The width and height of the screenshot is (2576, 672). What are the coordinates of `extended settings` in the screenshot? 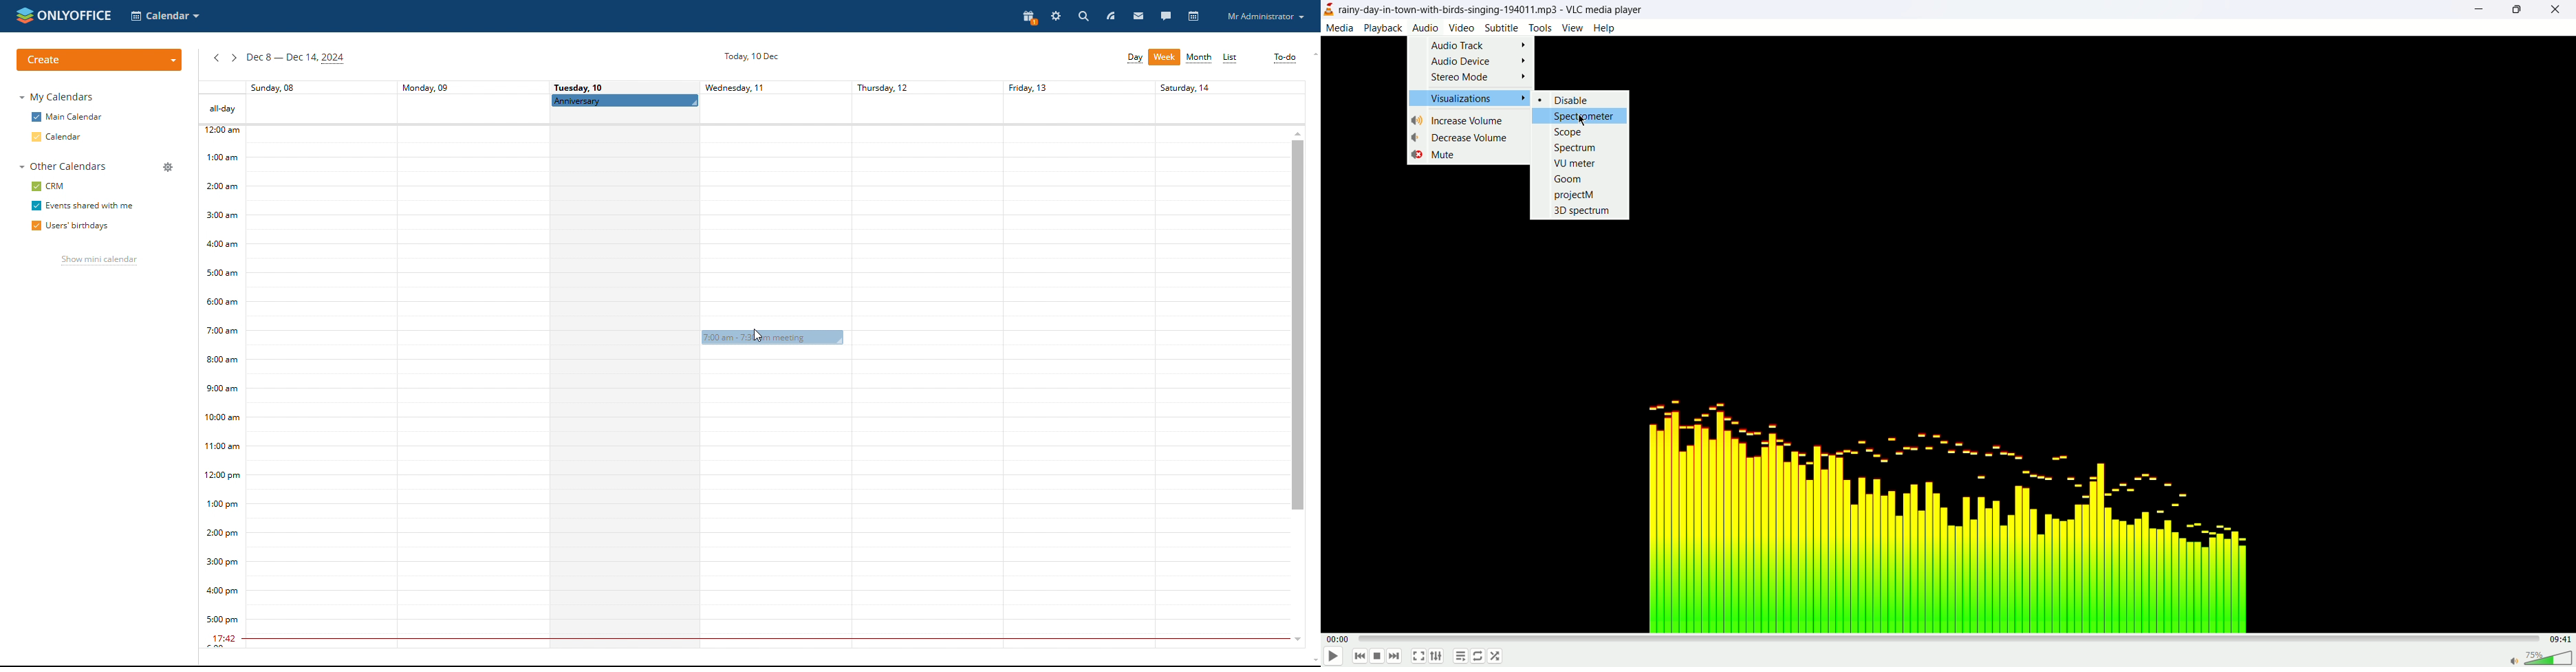 It's located at (1437, 657).